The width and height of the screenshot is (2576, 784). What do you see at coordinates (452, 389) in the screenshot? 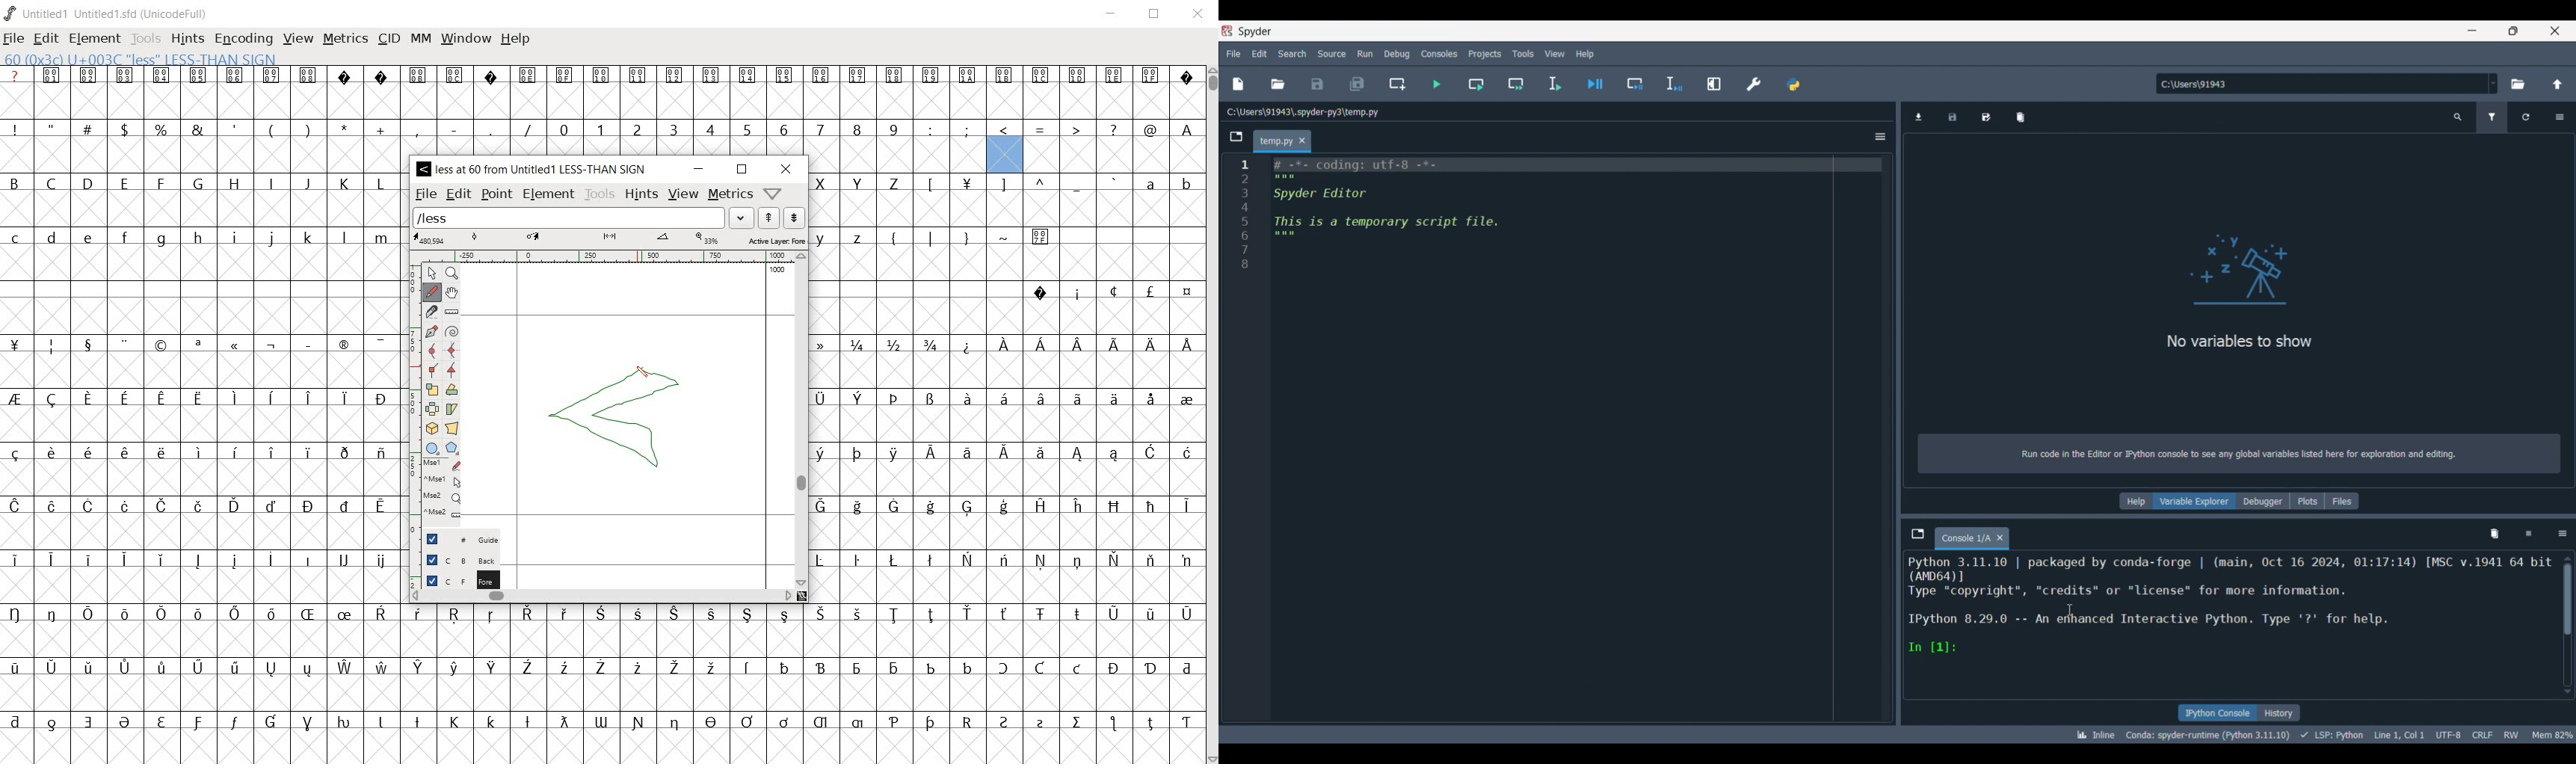
I see `Rotate the selection` at bounding box center [452, 389].